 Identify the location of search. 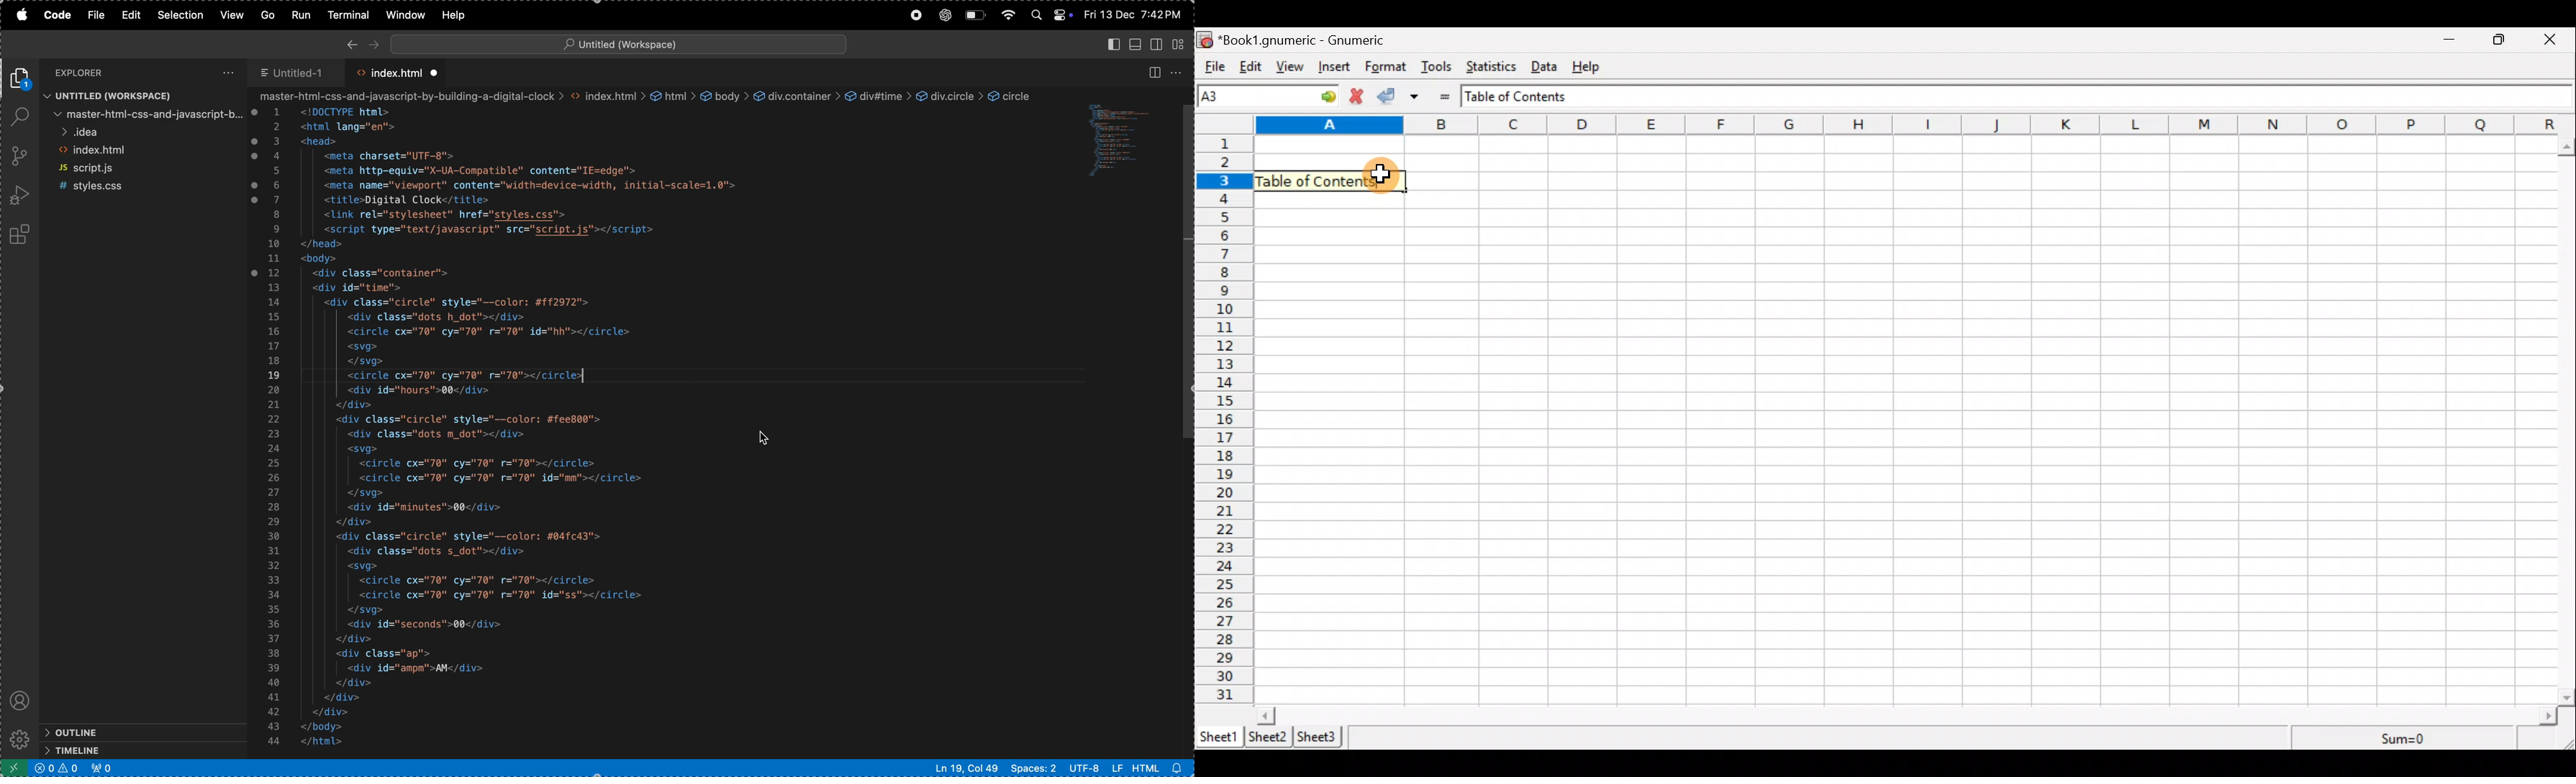
(20, 118).